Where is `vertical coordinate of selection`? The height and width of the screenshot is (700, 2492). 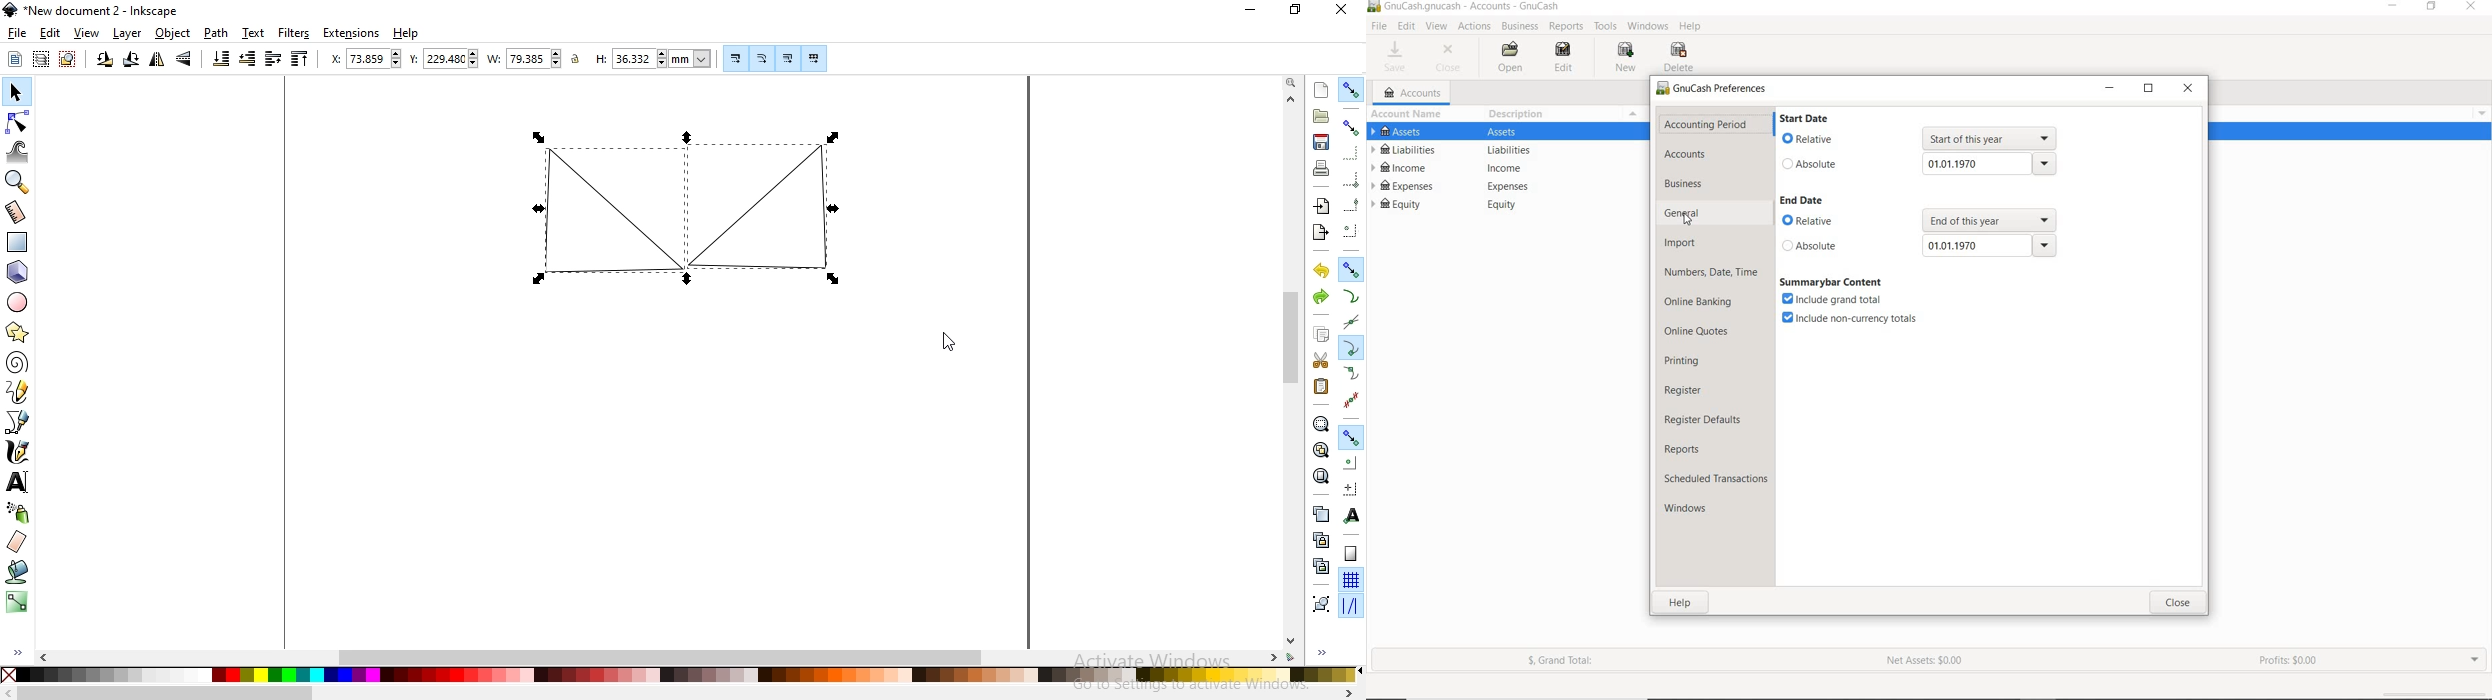 vertical coordinate of selection is located at coordinates (442, 59).